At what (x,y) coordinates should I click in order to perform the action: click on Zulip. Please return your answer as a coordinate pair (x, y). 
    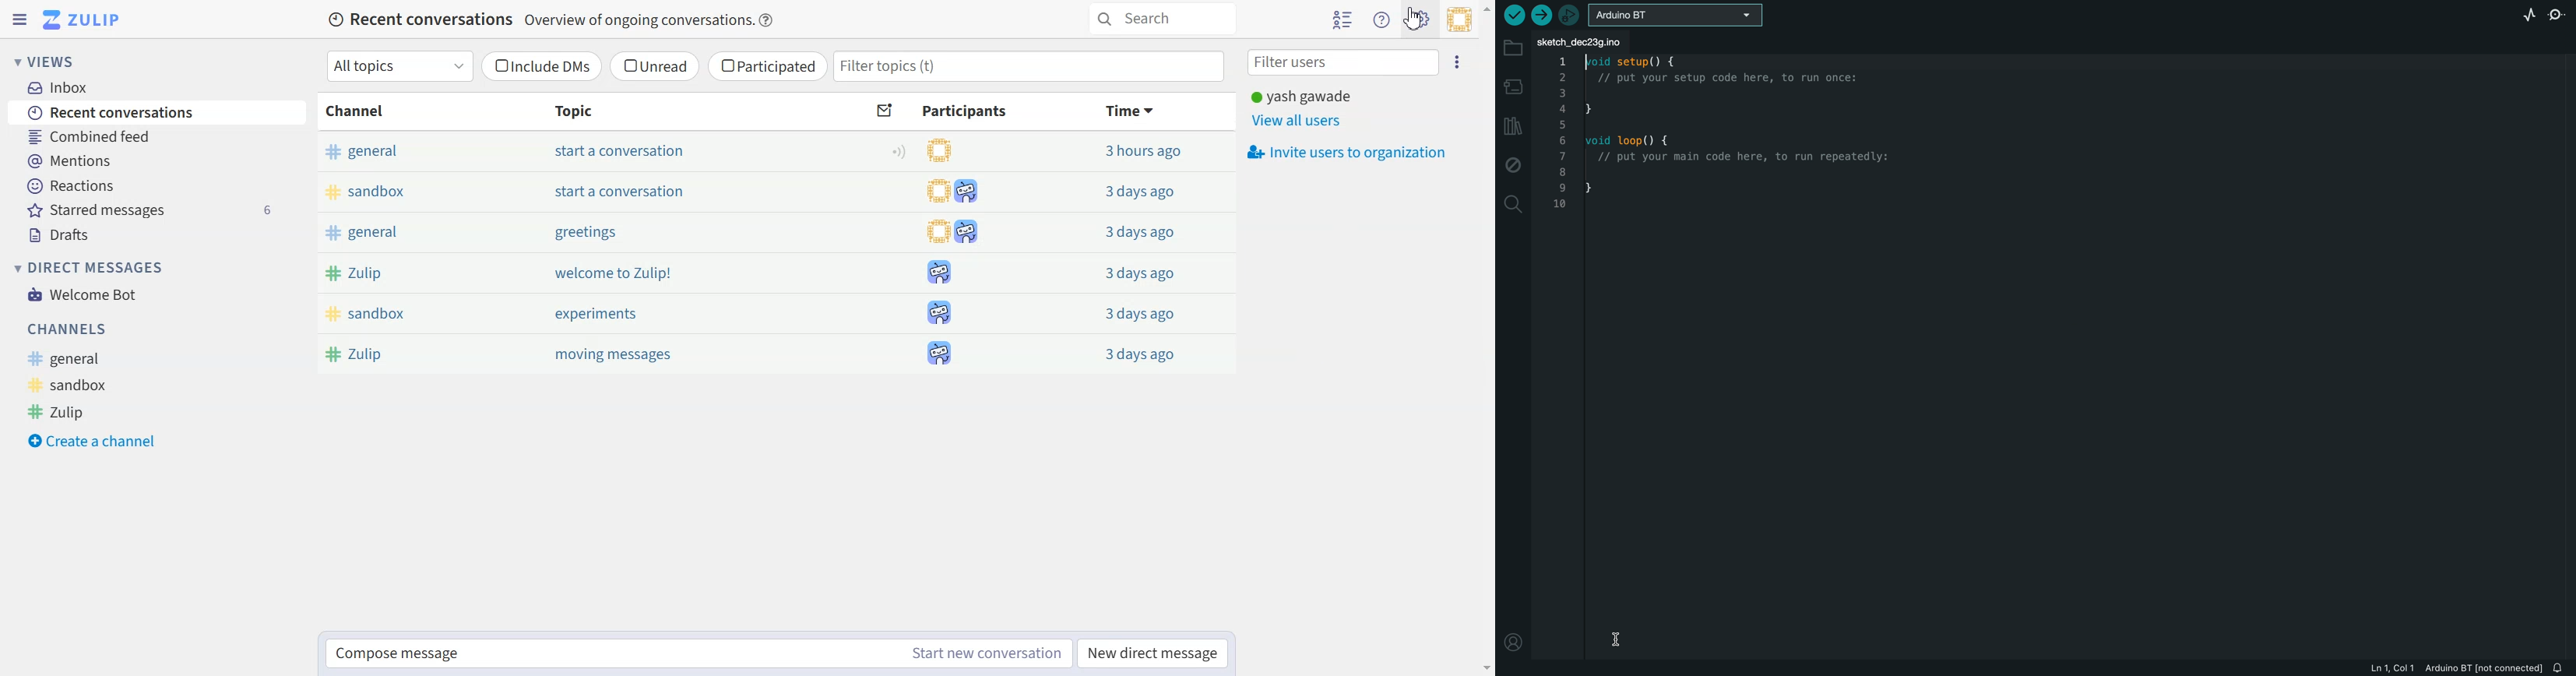
    Looking at the image, I should click on (57, 412).